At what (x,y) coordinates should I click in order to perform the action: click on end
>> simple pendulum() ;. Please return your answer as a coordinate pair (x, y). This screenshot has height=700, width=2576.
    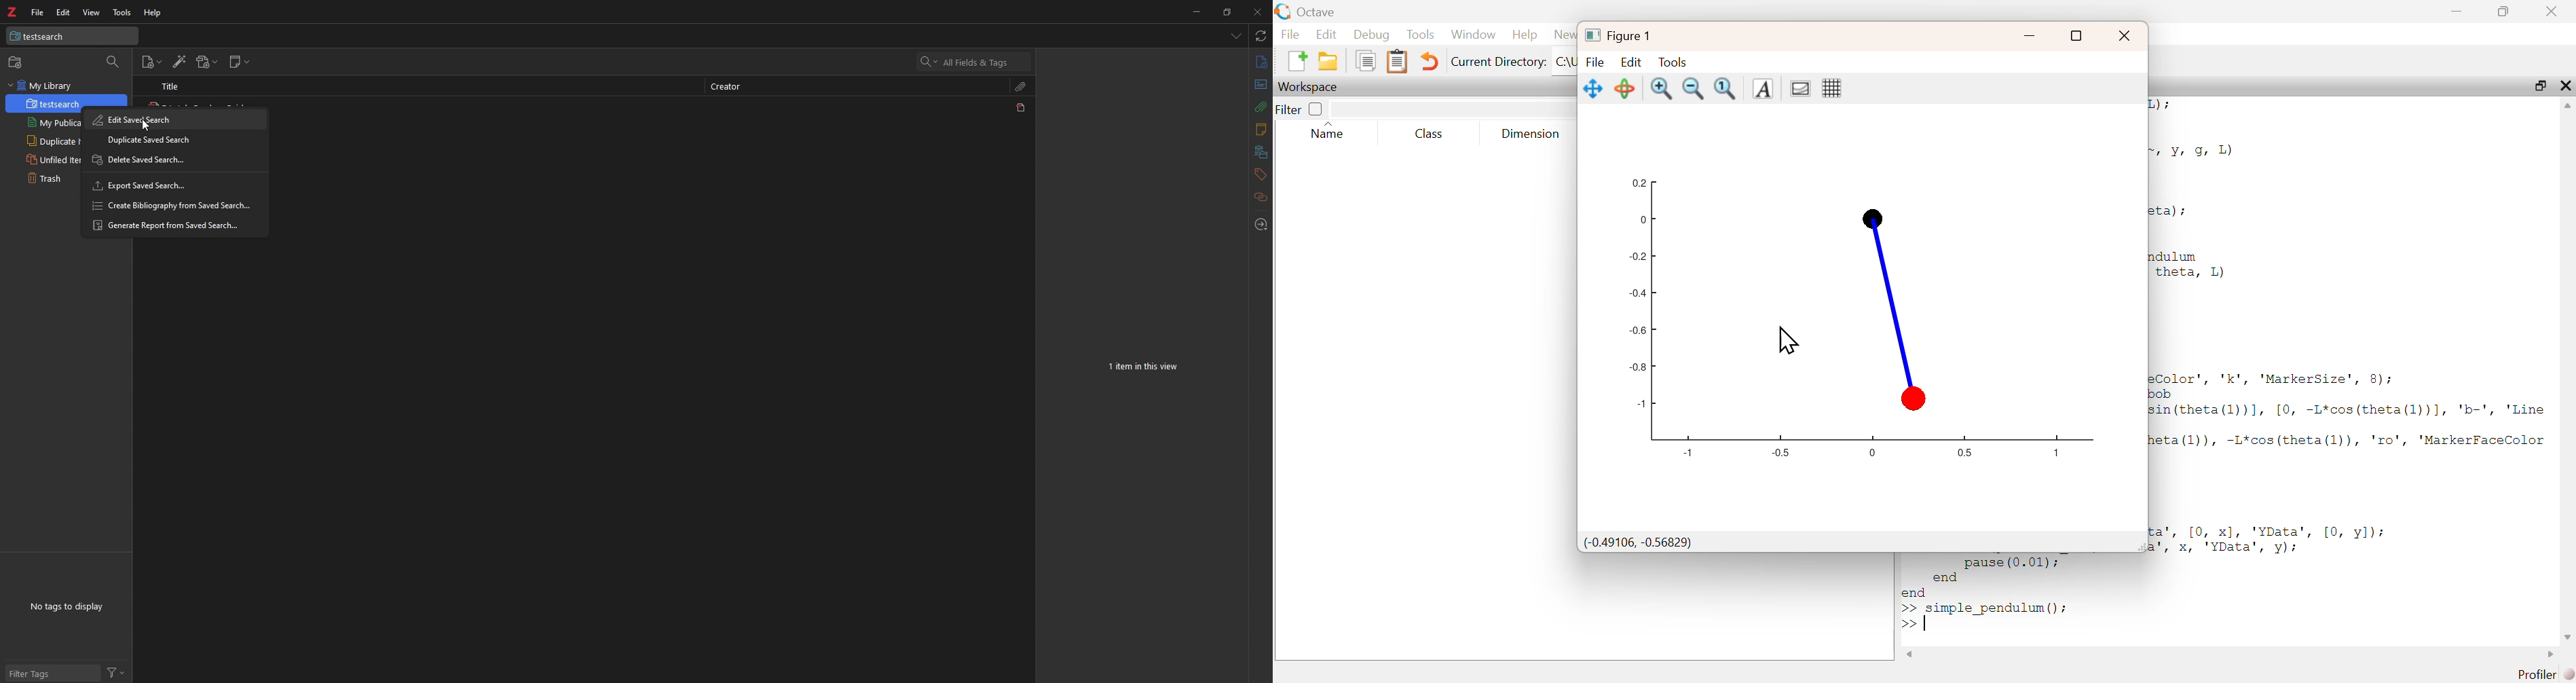
    Looking at the image, I should click on (2002, 584).